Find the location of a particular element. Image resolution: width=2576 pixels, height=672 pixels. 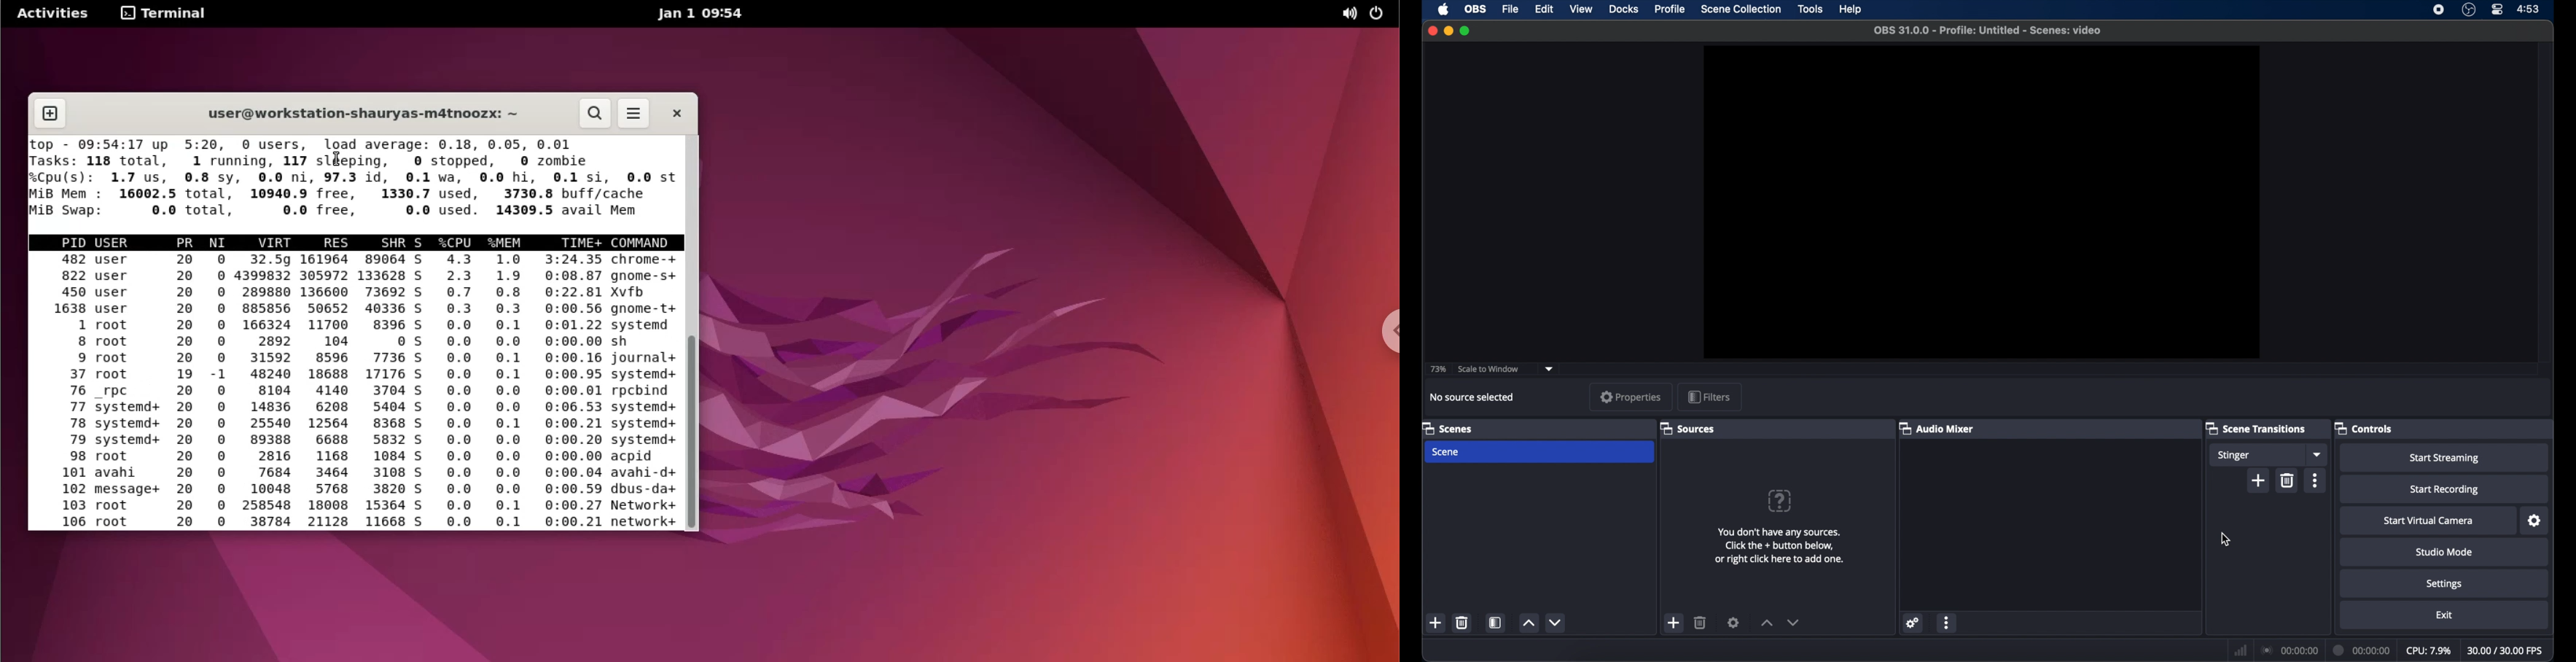

terminal  is located at coordinates (165, 15).